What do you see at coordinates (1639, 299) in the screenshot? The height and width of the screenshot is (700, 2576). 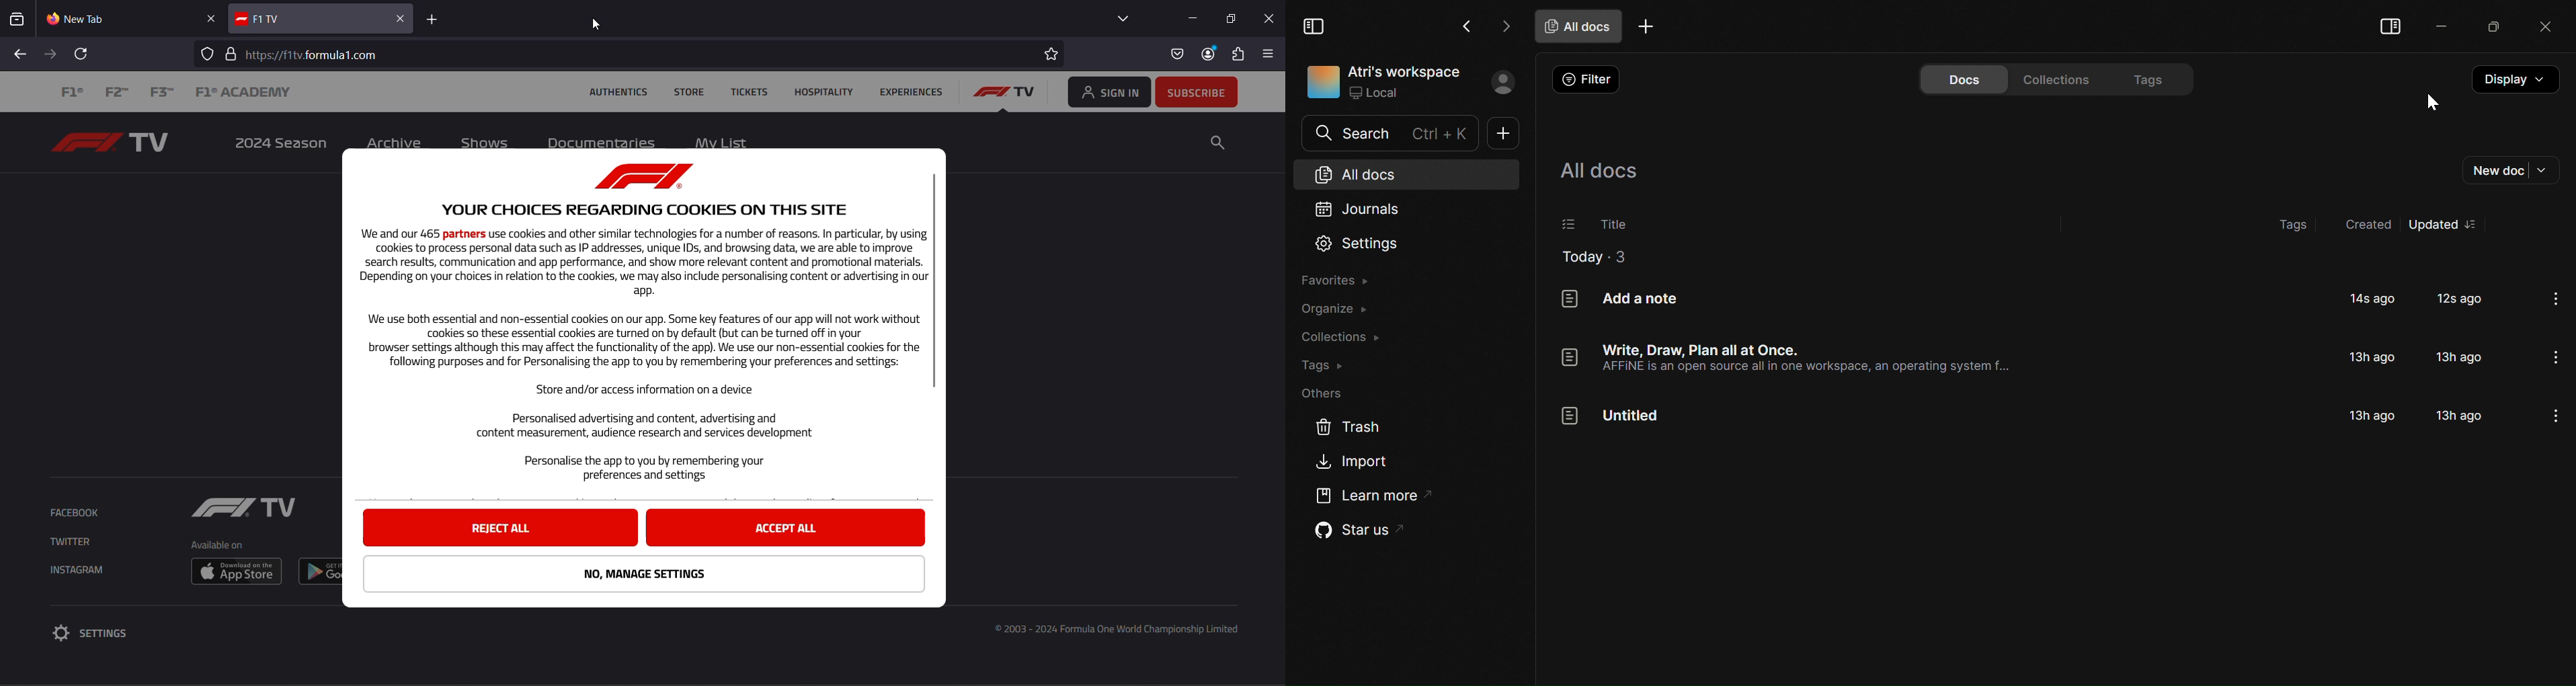 I see `Add a note` at bounding box center [1639, 299].